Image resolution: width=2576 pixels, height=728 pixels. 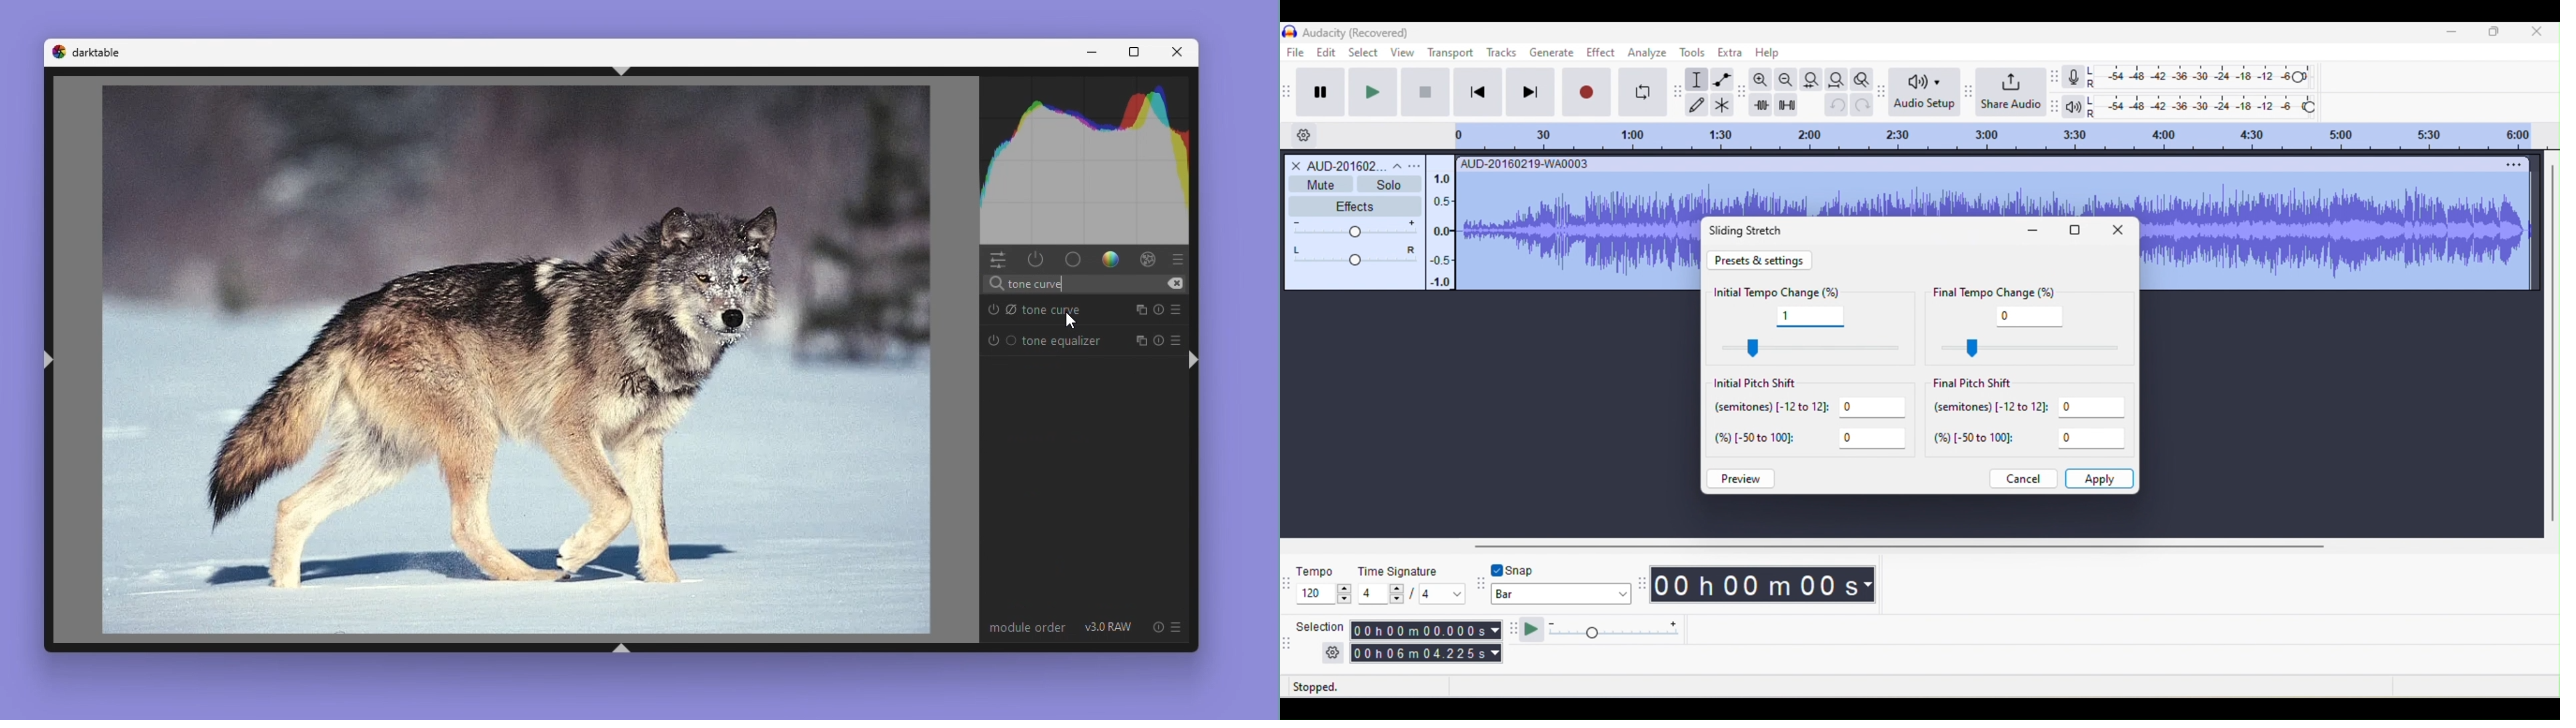 I want to click on icon, so click(x=1289, y=33).